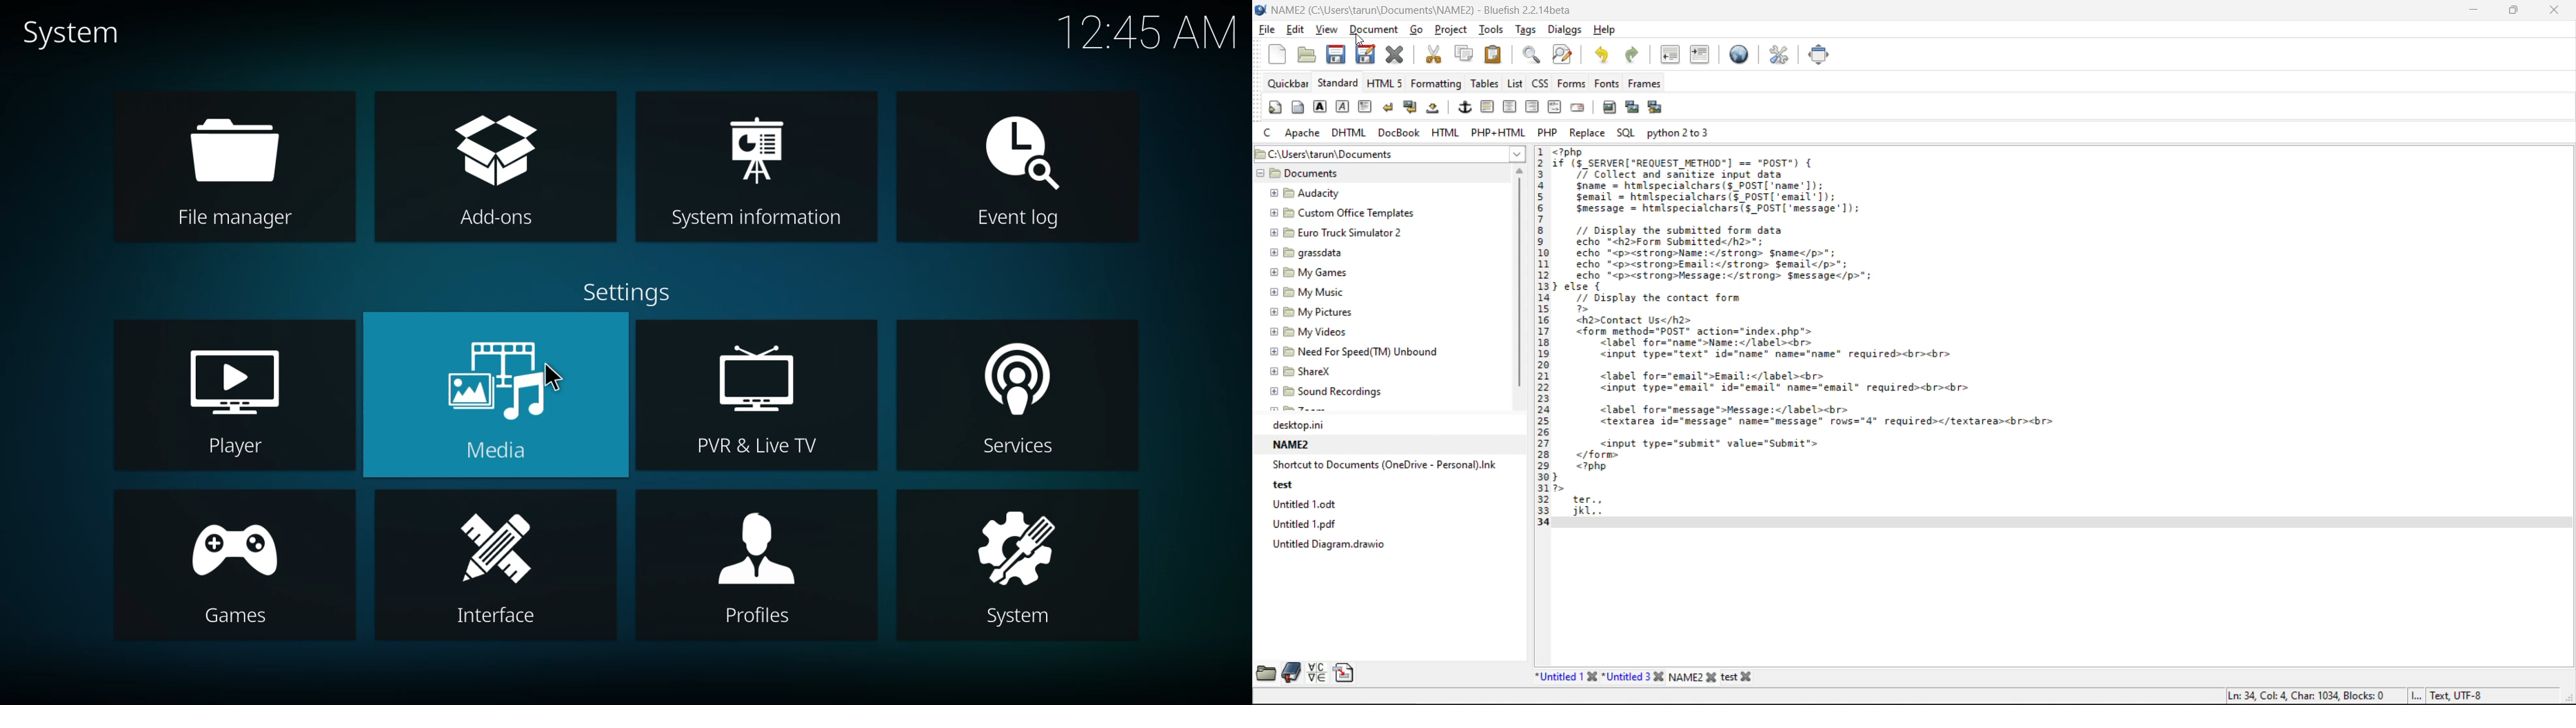 Image resolution: width=2576 pixels, height=728 pixels. What do you see at coordinates (1548, 132) in the screenshot?
I see `php` at bounding box center [1548, 132].